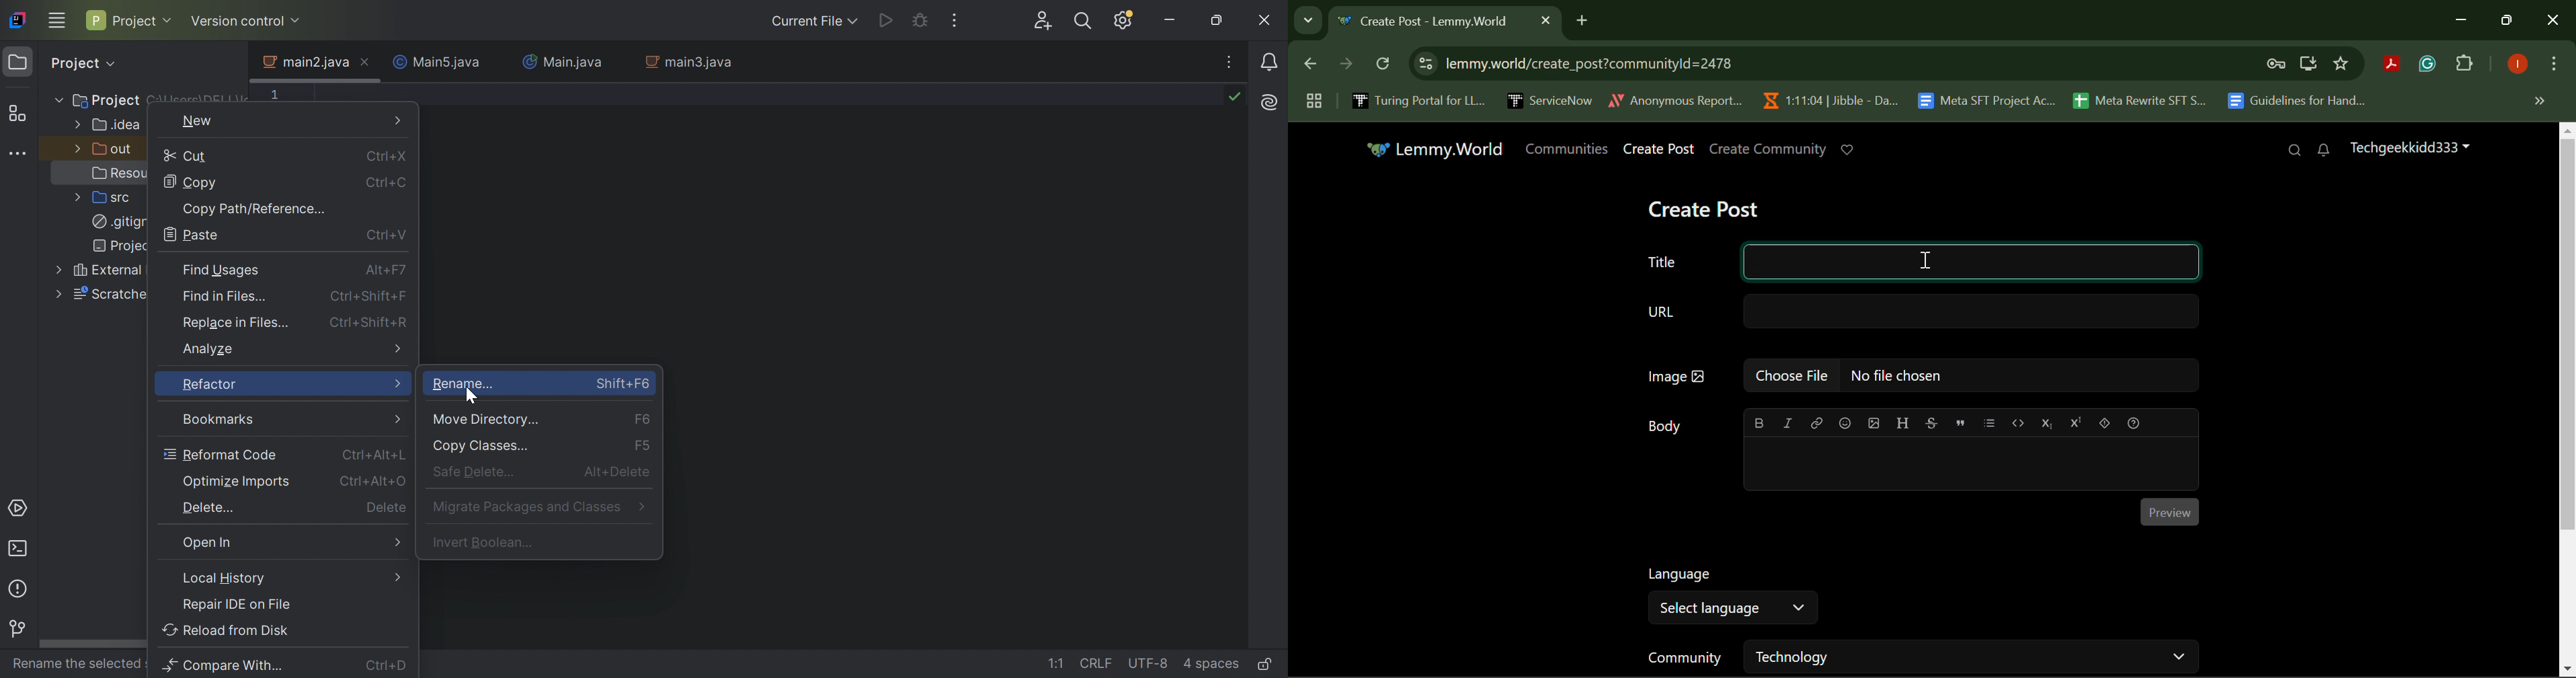  I want to click on URL Text Box, so click(1924, 310).